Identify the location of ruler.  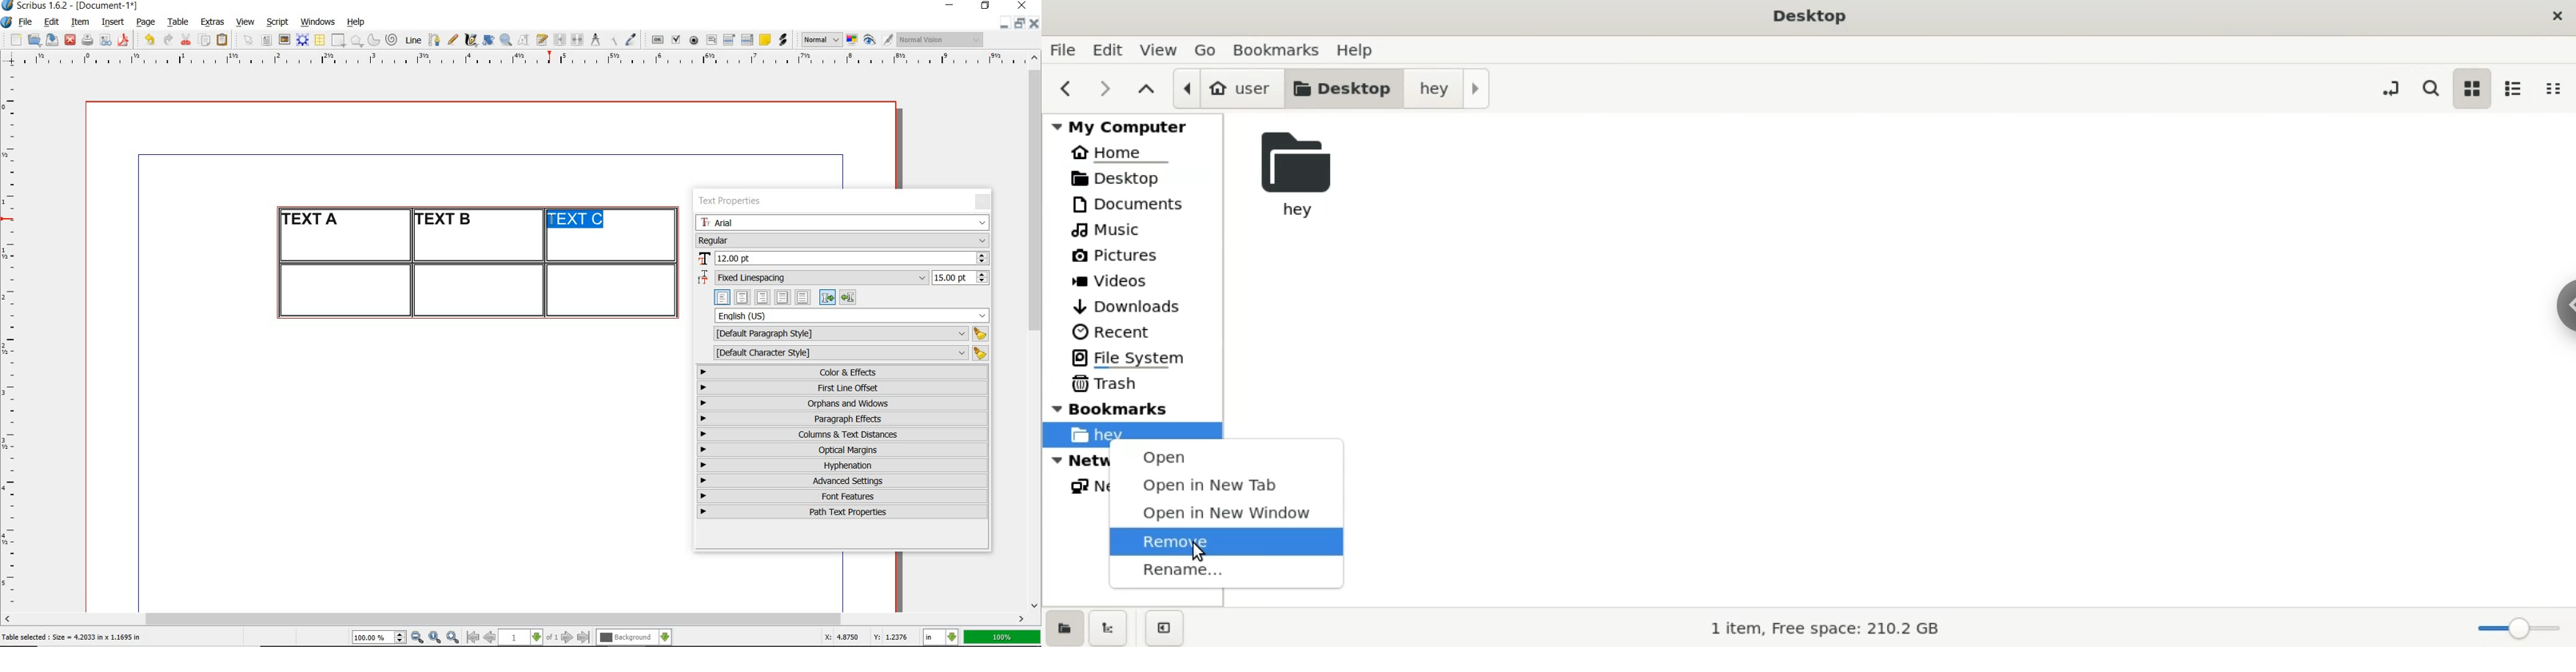
(529, 60).